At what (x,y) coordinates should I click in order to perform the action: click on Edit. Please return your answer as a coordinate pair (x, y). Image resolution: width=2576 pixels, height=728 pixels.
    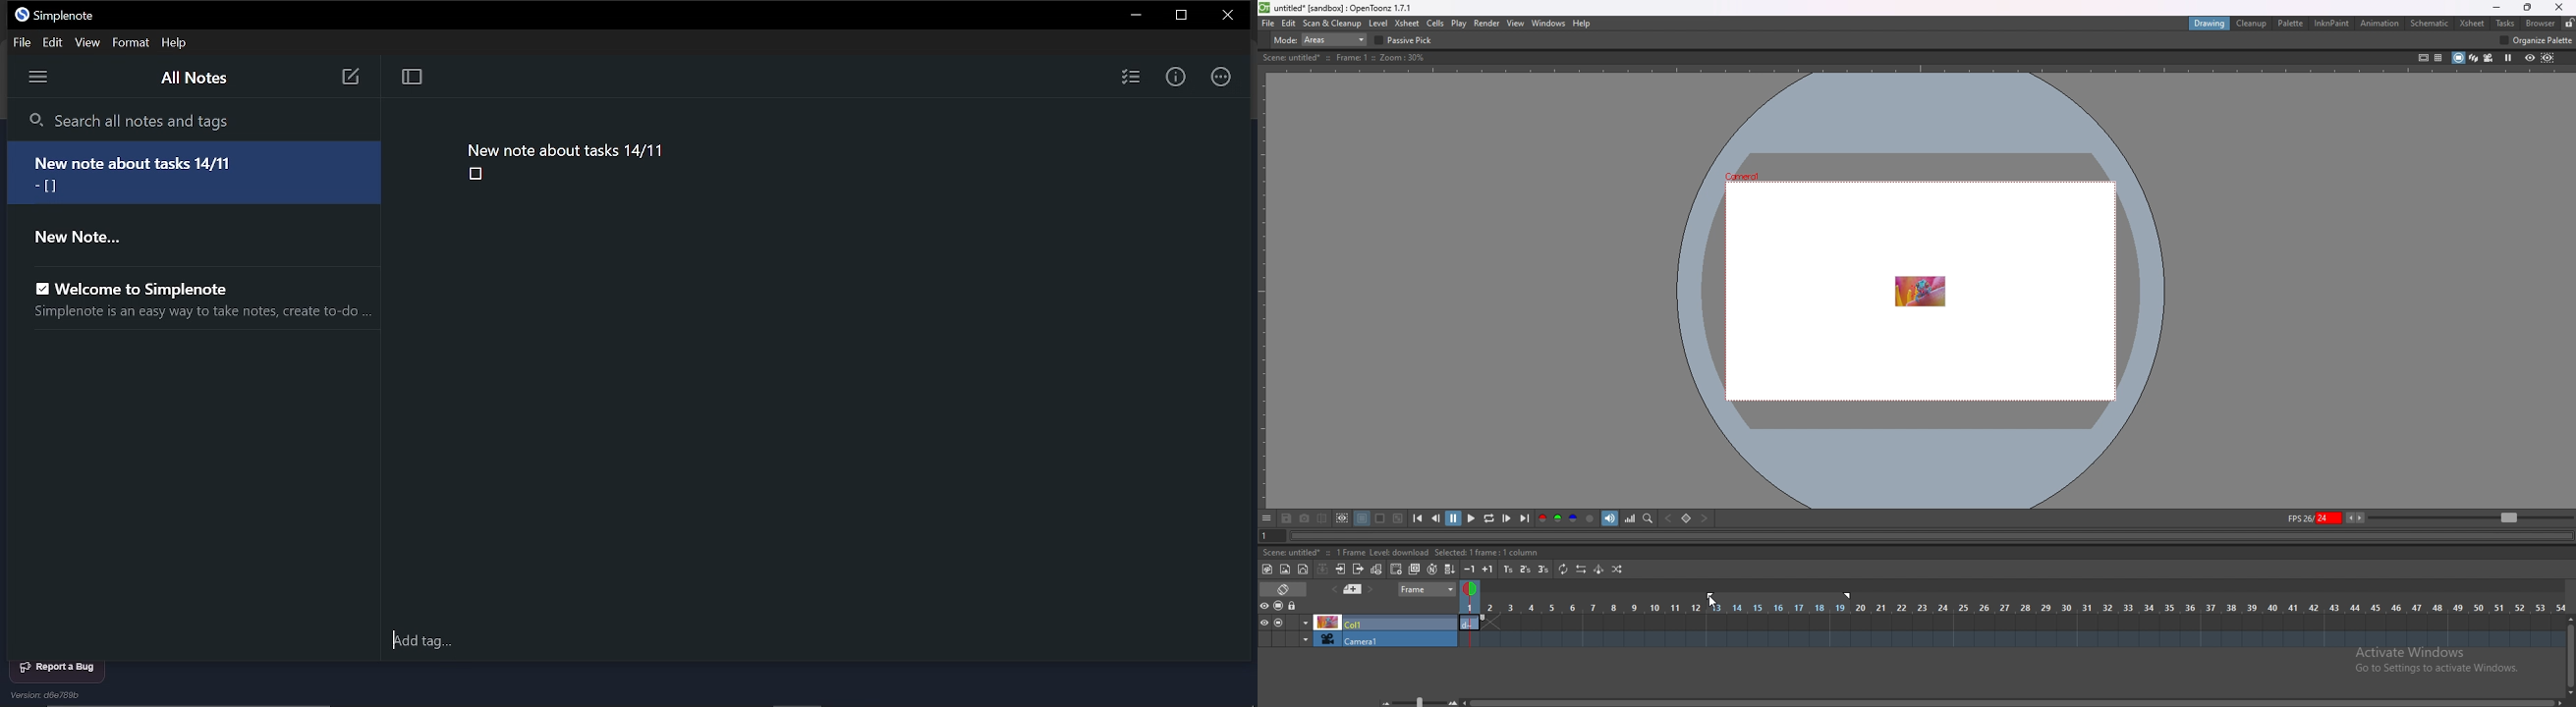
    Looking at the image, I should click on (56, 43).